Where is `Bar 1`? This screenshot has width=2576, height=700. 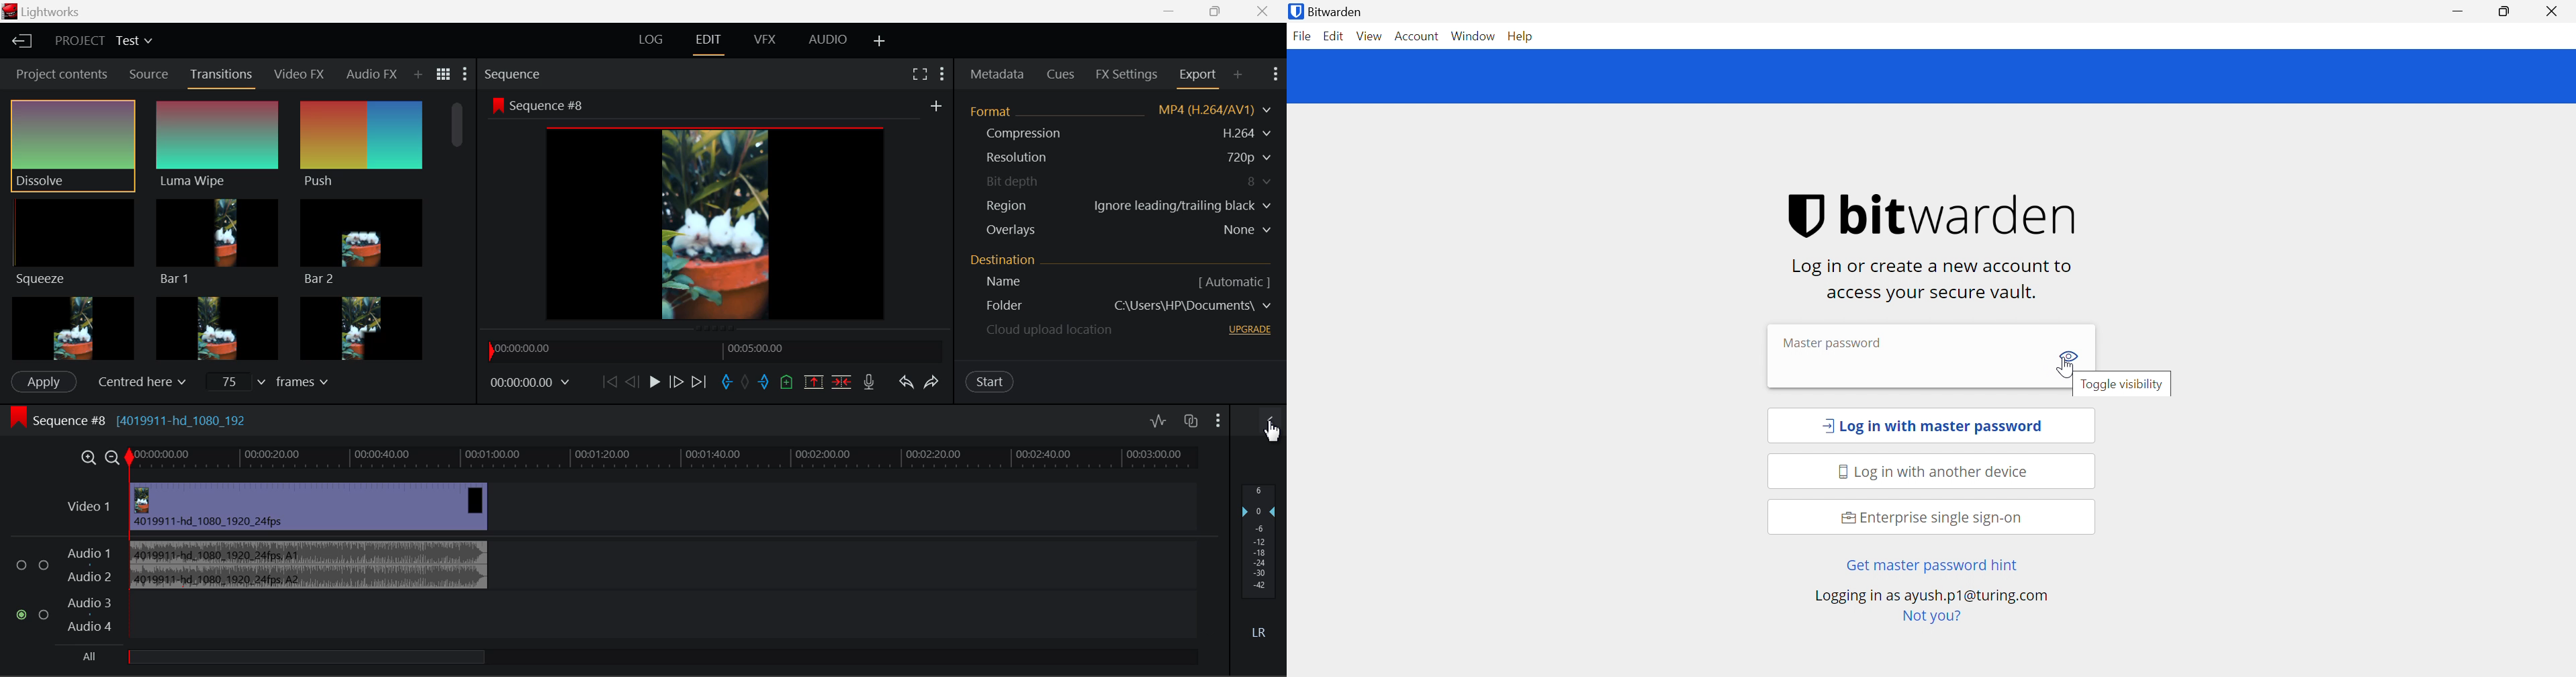 Bar 1 is located at coordinates (218, 242).